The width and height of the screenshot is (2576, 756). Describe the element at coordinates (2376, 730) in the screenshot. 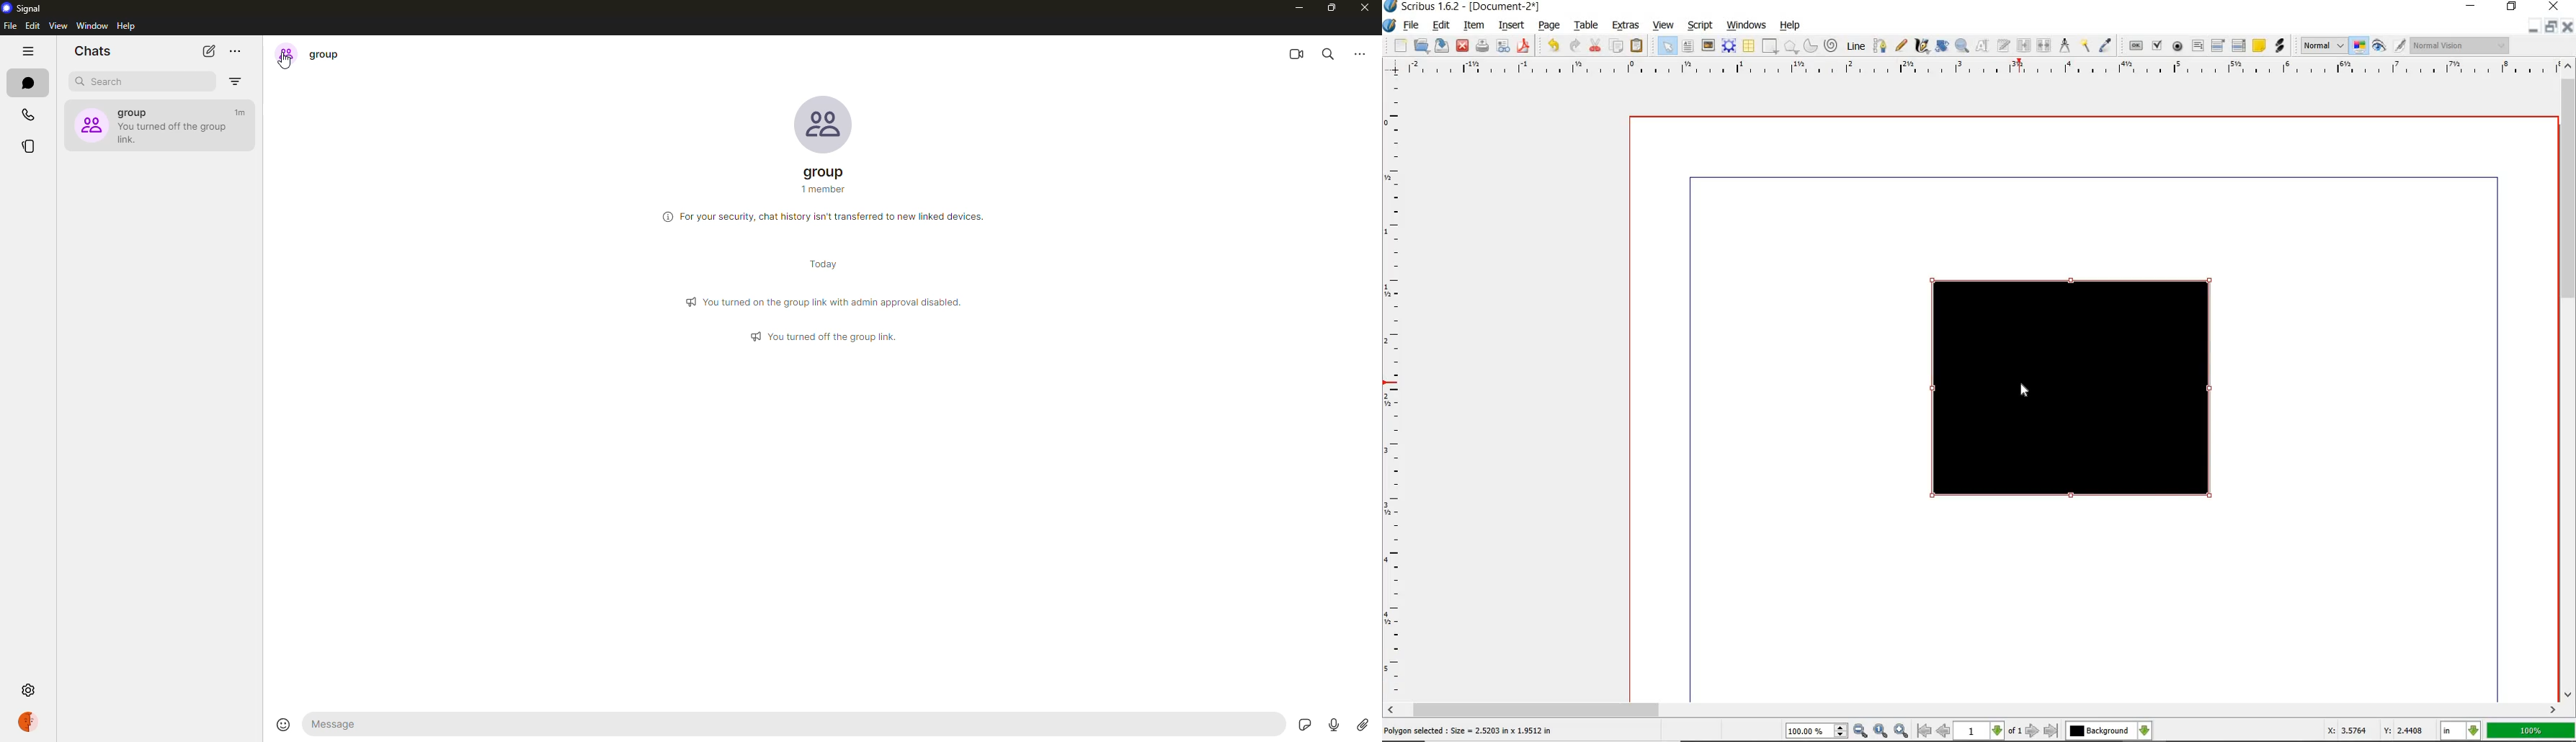

I see `X: 3.5764 Y: 2.4408` at that location.